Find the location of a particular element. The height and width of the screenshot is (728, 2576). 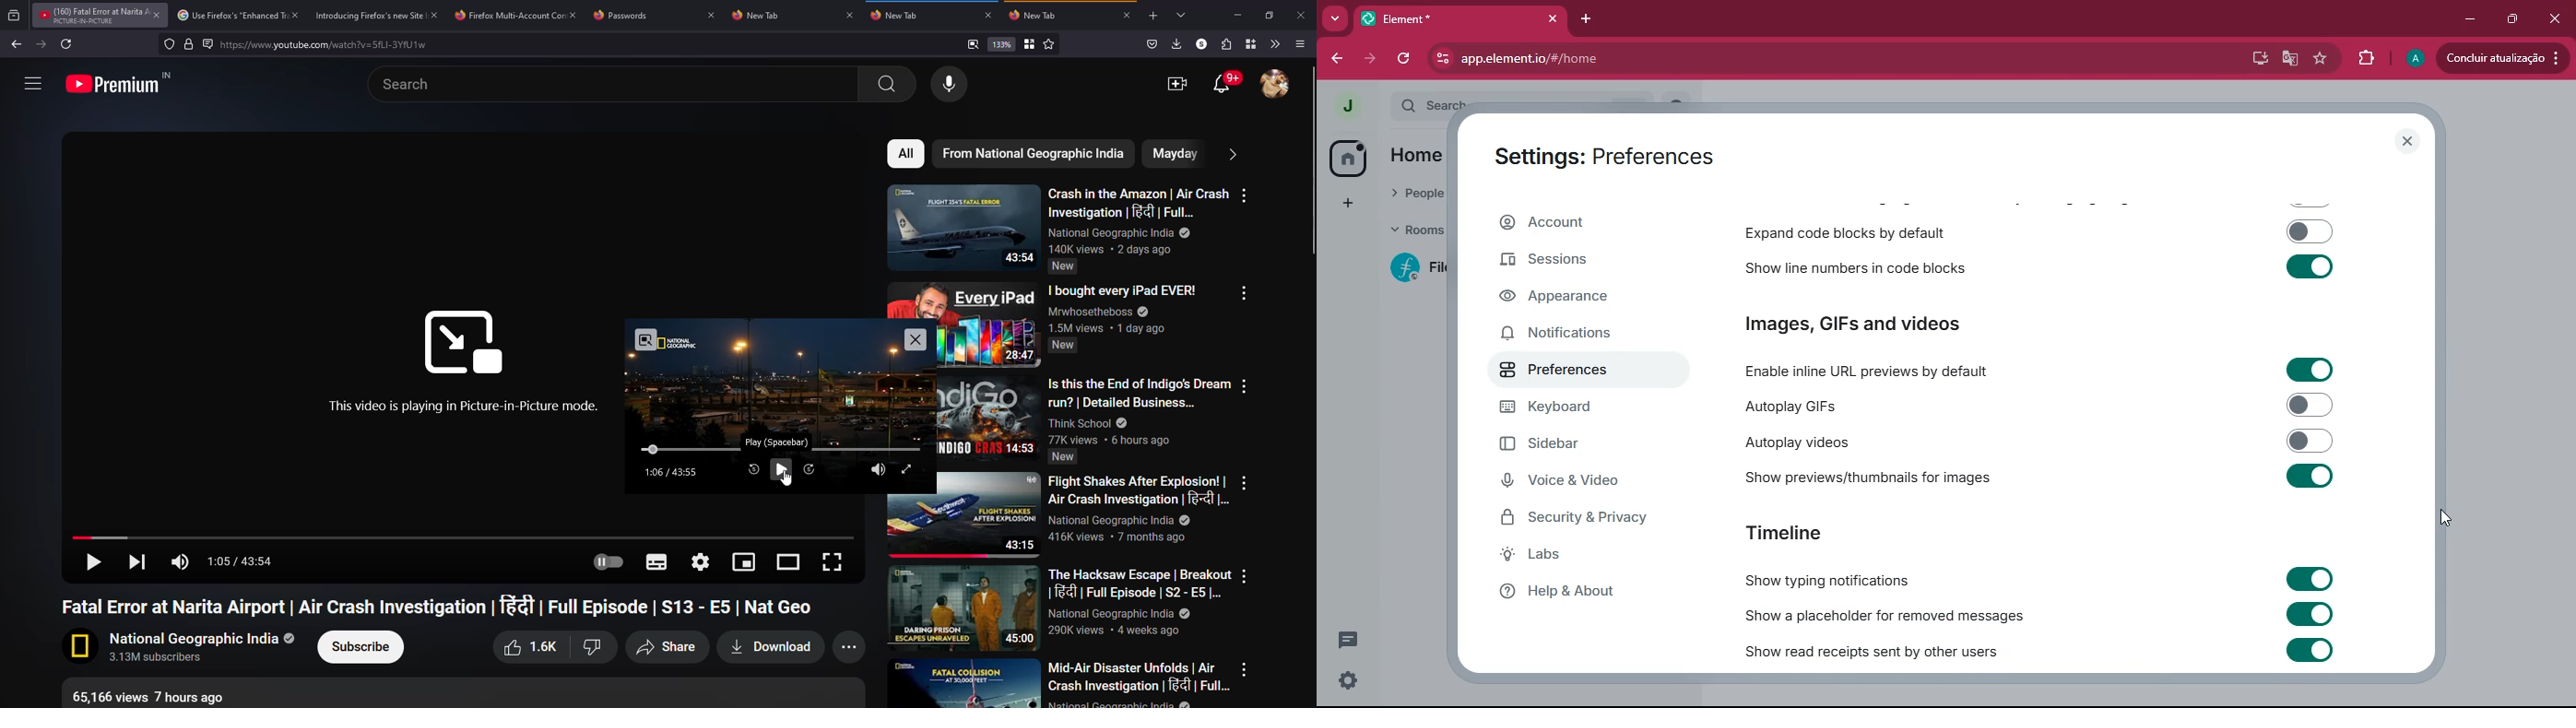

Cursor is located at coordinates (787, 477).